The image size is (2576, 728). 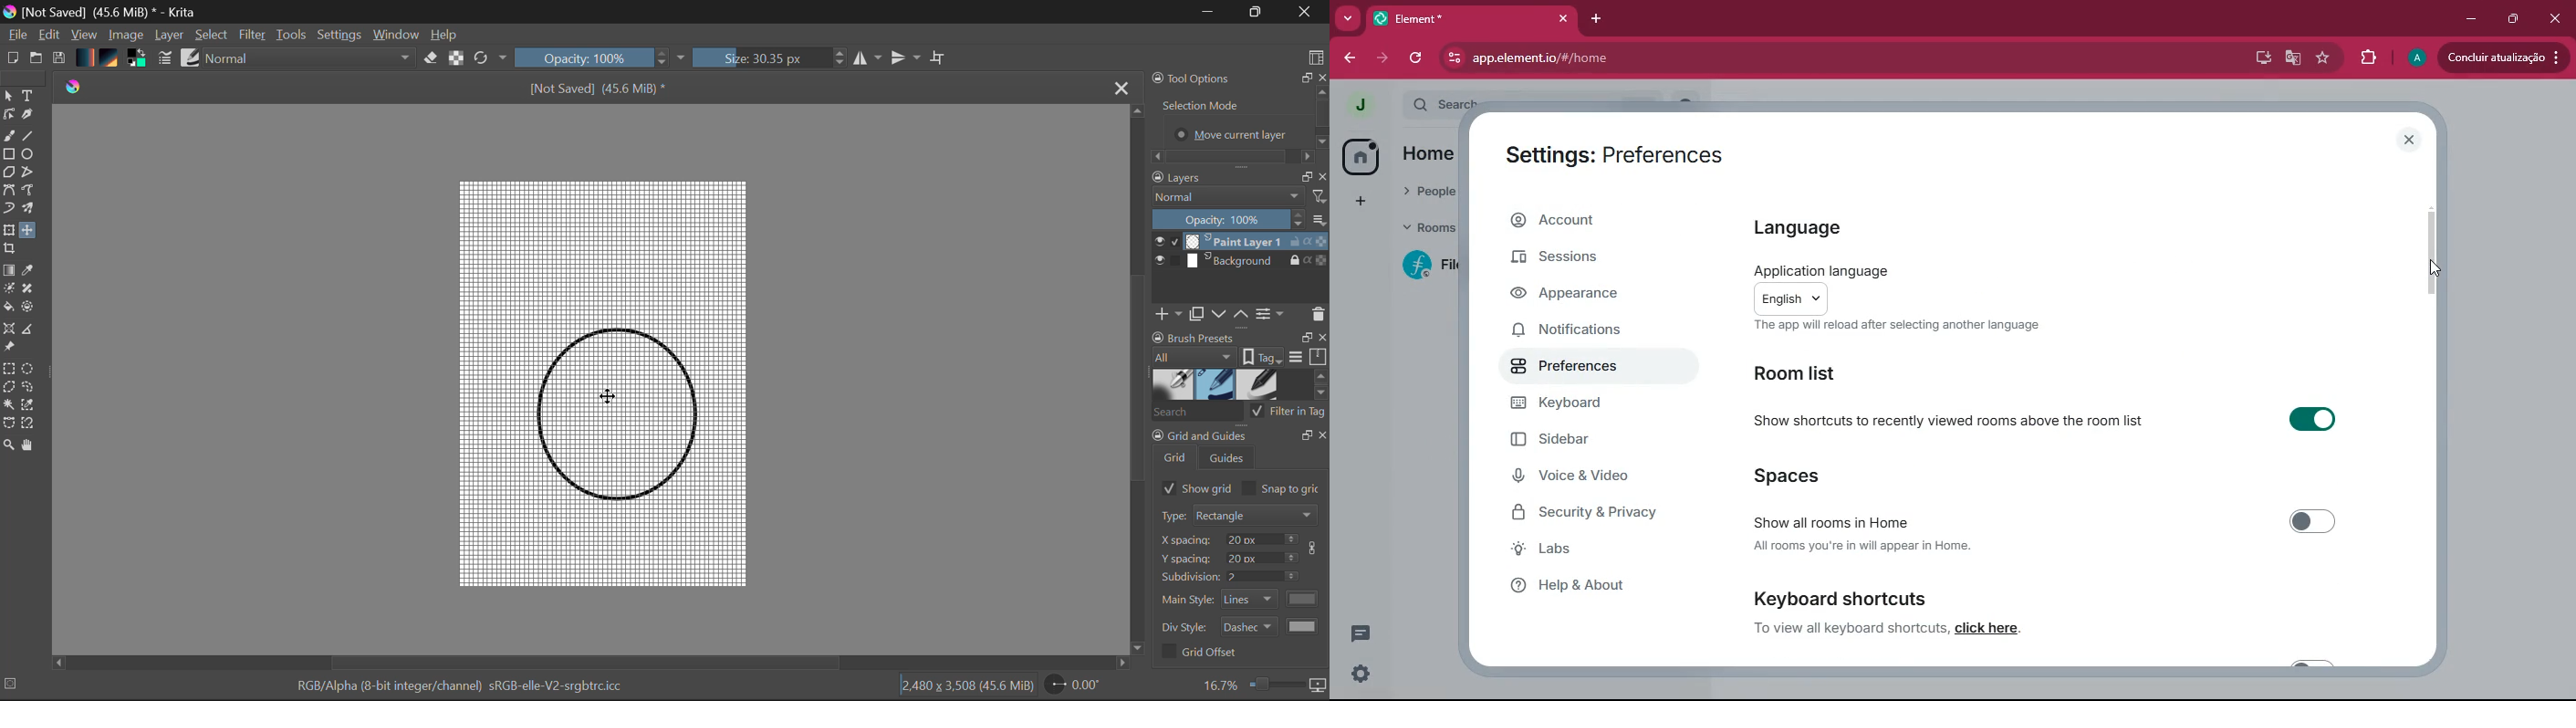 What do you see at coordinates (140, 60) in the screenshot?
I see `Colors in use` at bounding box center [140, 60].